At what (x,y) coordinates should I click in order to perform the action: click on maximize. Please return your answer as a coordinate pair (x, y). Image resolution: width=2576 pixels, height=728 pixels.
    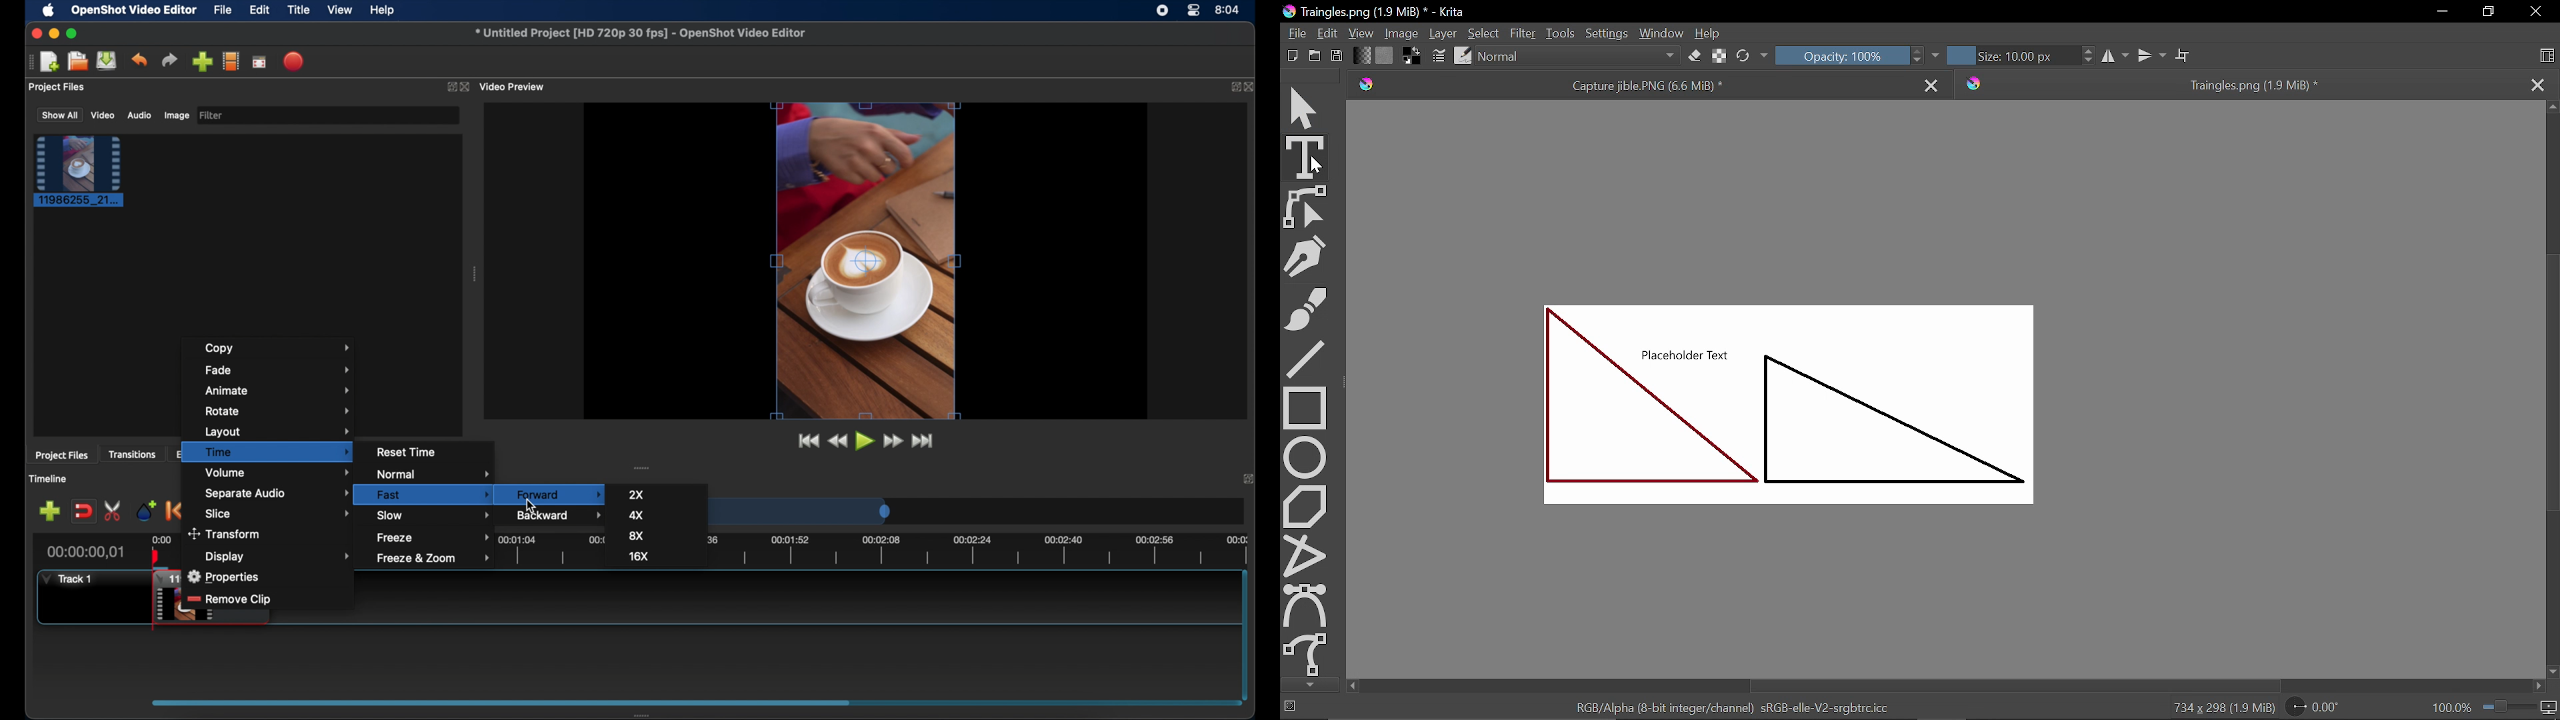
    Looking at the image, I should click on (73, 33).